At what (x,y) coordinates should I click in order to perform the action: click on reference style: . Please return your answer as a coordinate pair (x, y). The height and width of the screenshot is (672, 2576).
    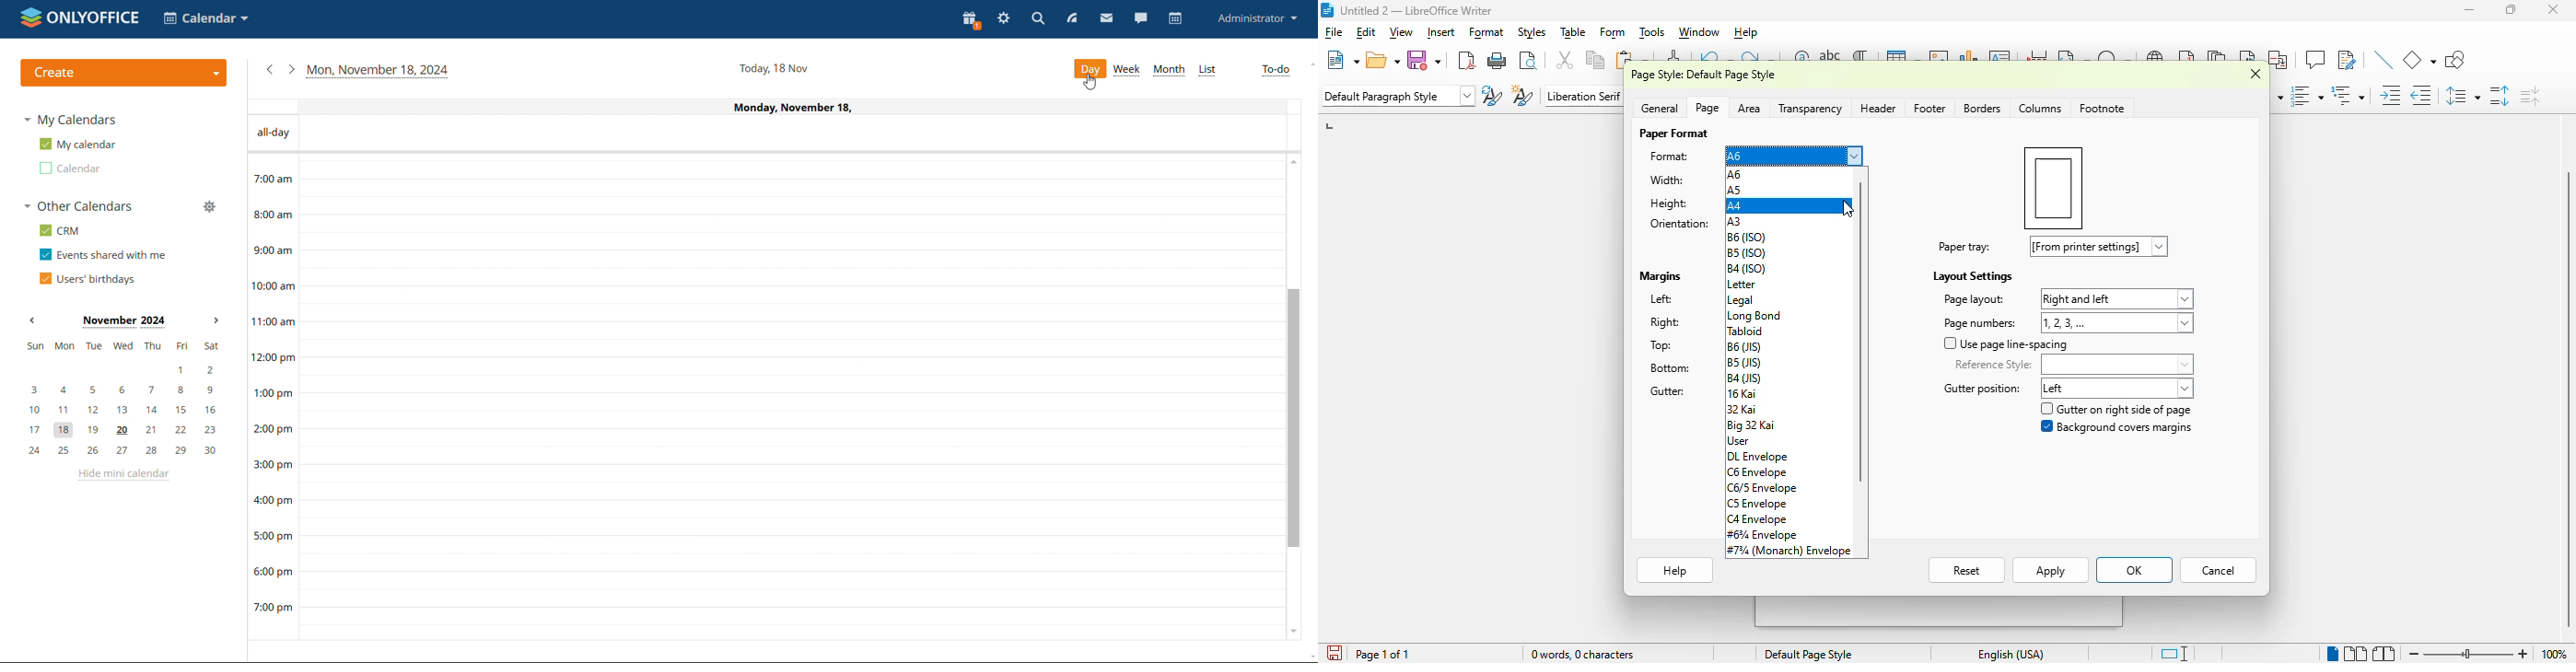
    Looking at the image, I should click on (2073, 365).